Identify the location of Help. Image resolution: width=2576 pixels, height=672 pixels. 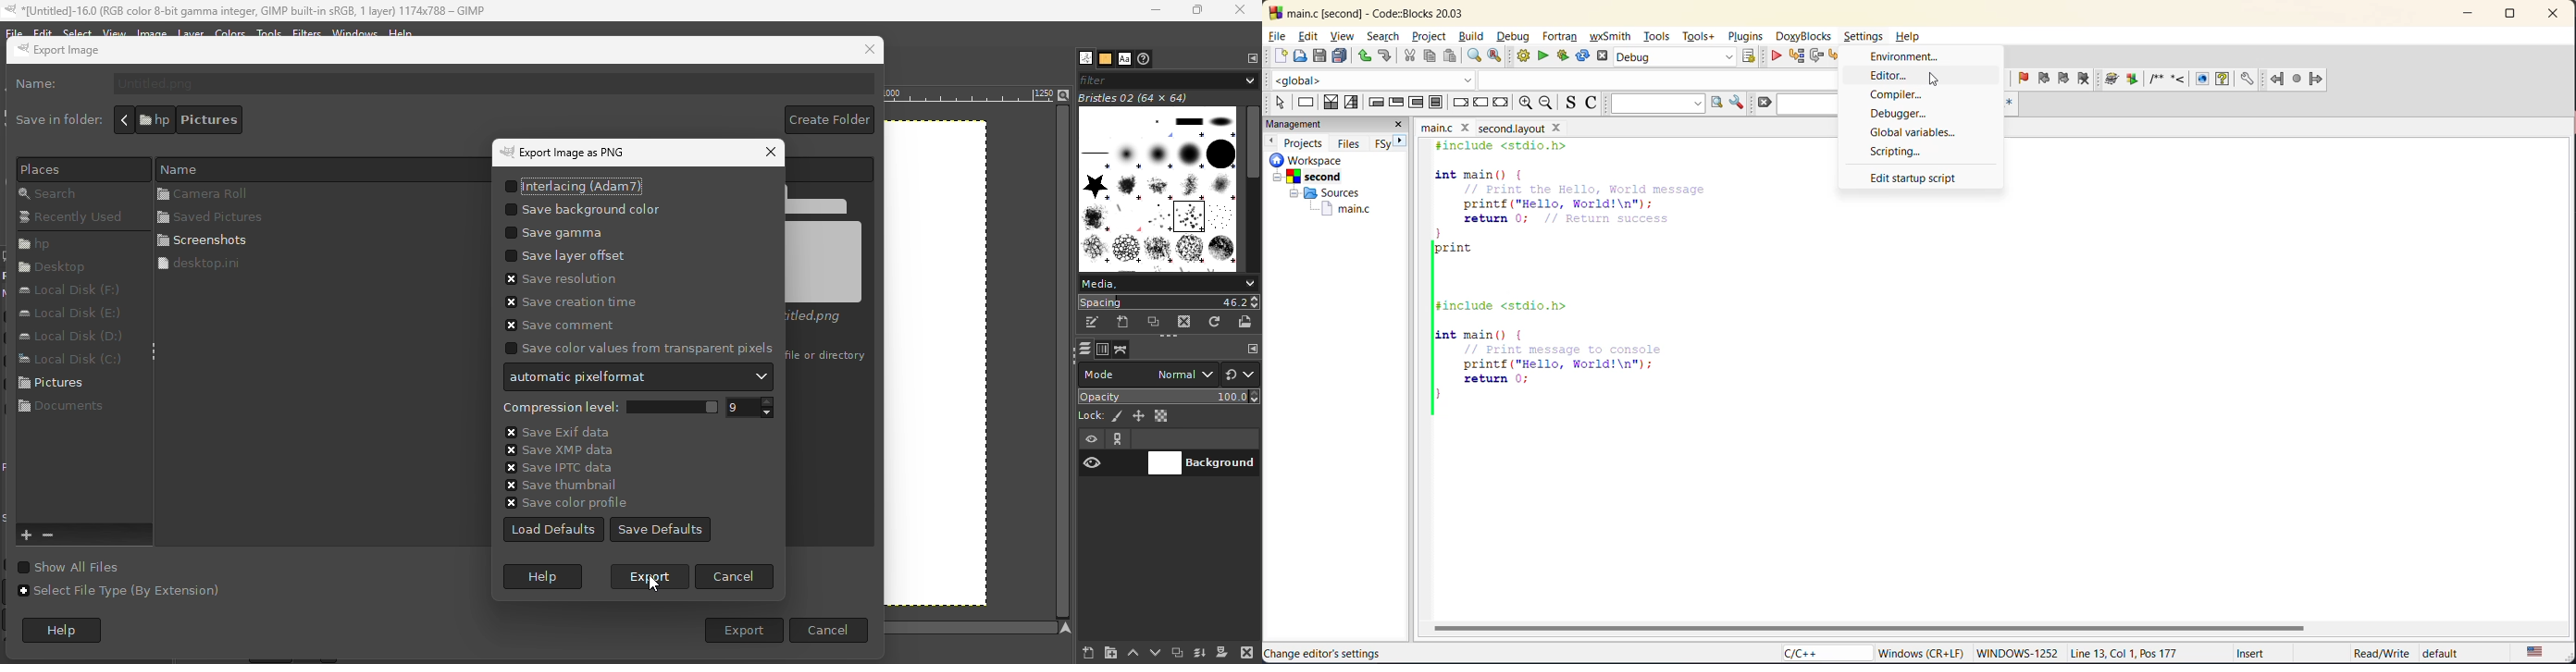
(549, 577).